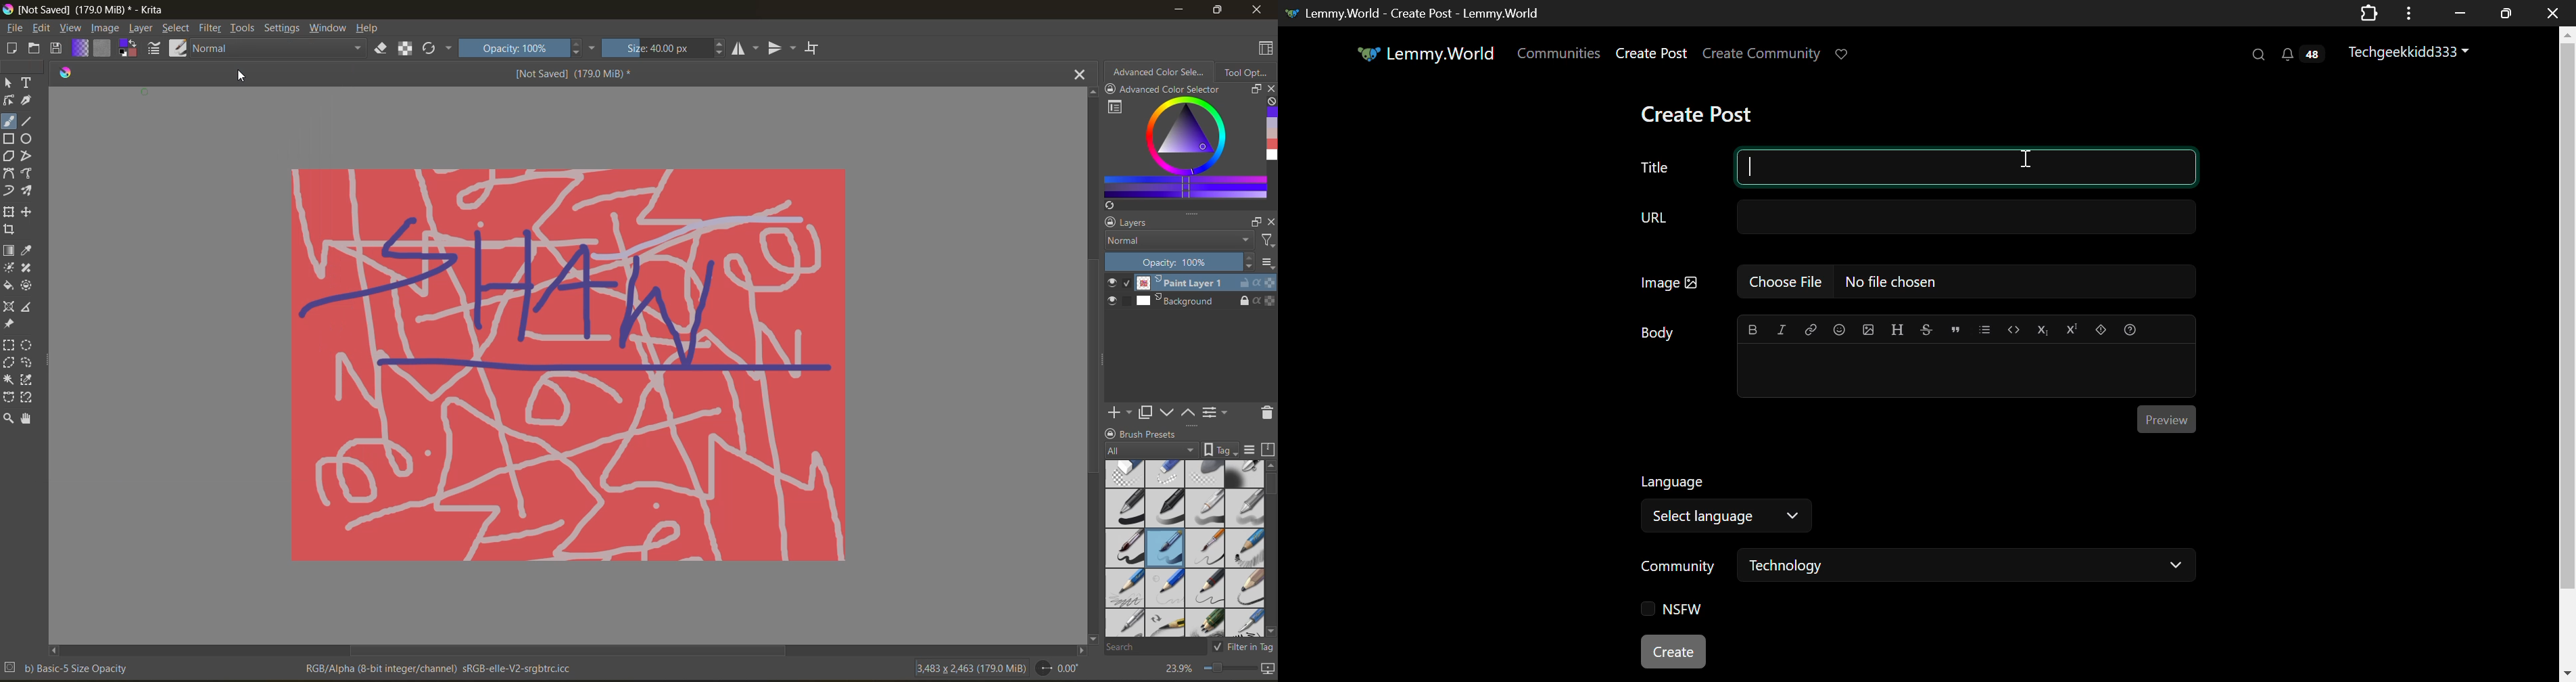  What do you see at coordinates (1676, 610) in the screenshot?
I see `NSFW` at bounding box center [1676, 610].